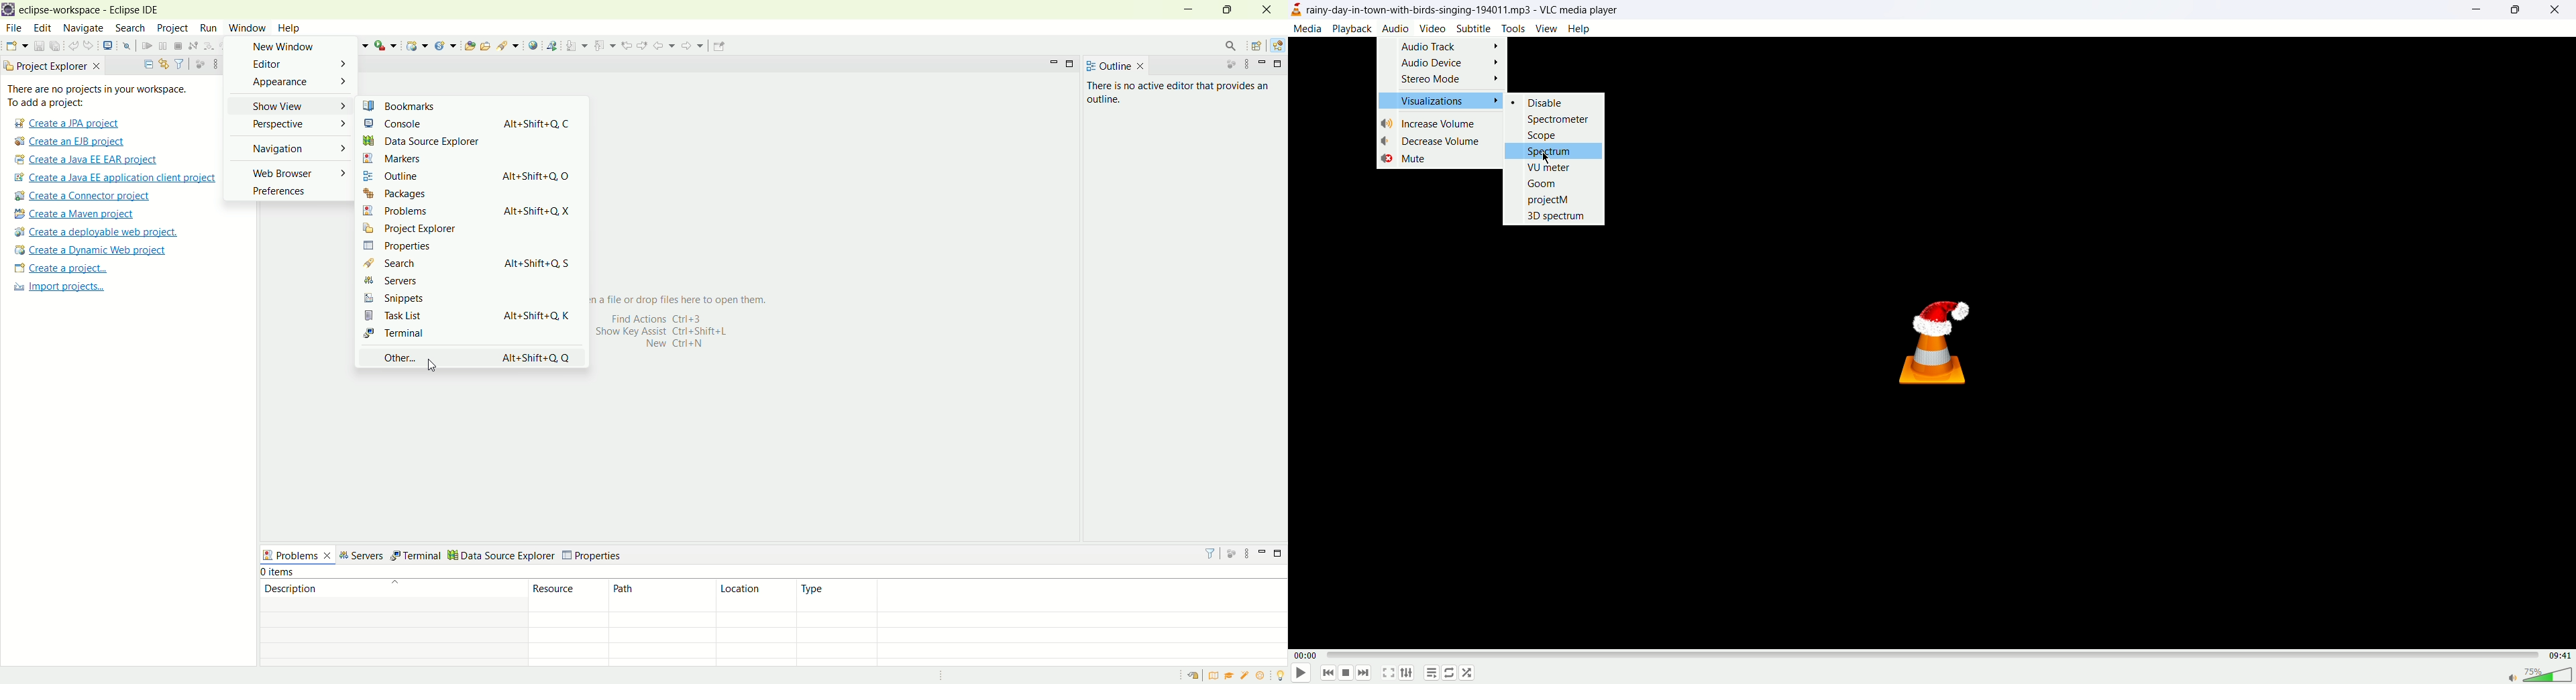 Image resolution: width=2576 pixels, height=700 pixels. What do you see at coordinates (65, 124) in the screenshot?
I see `create a JPA project` at bounding box center [65, 124].